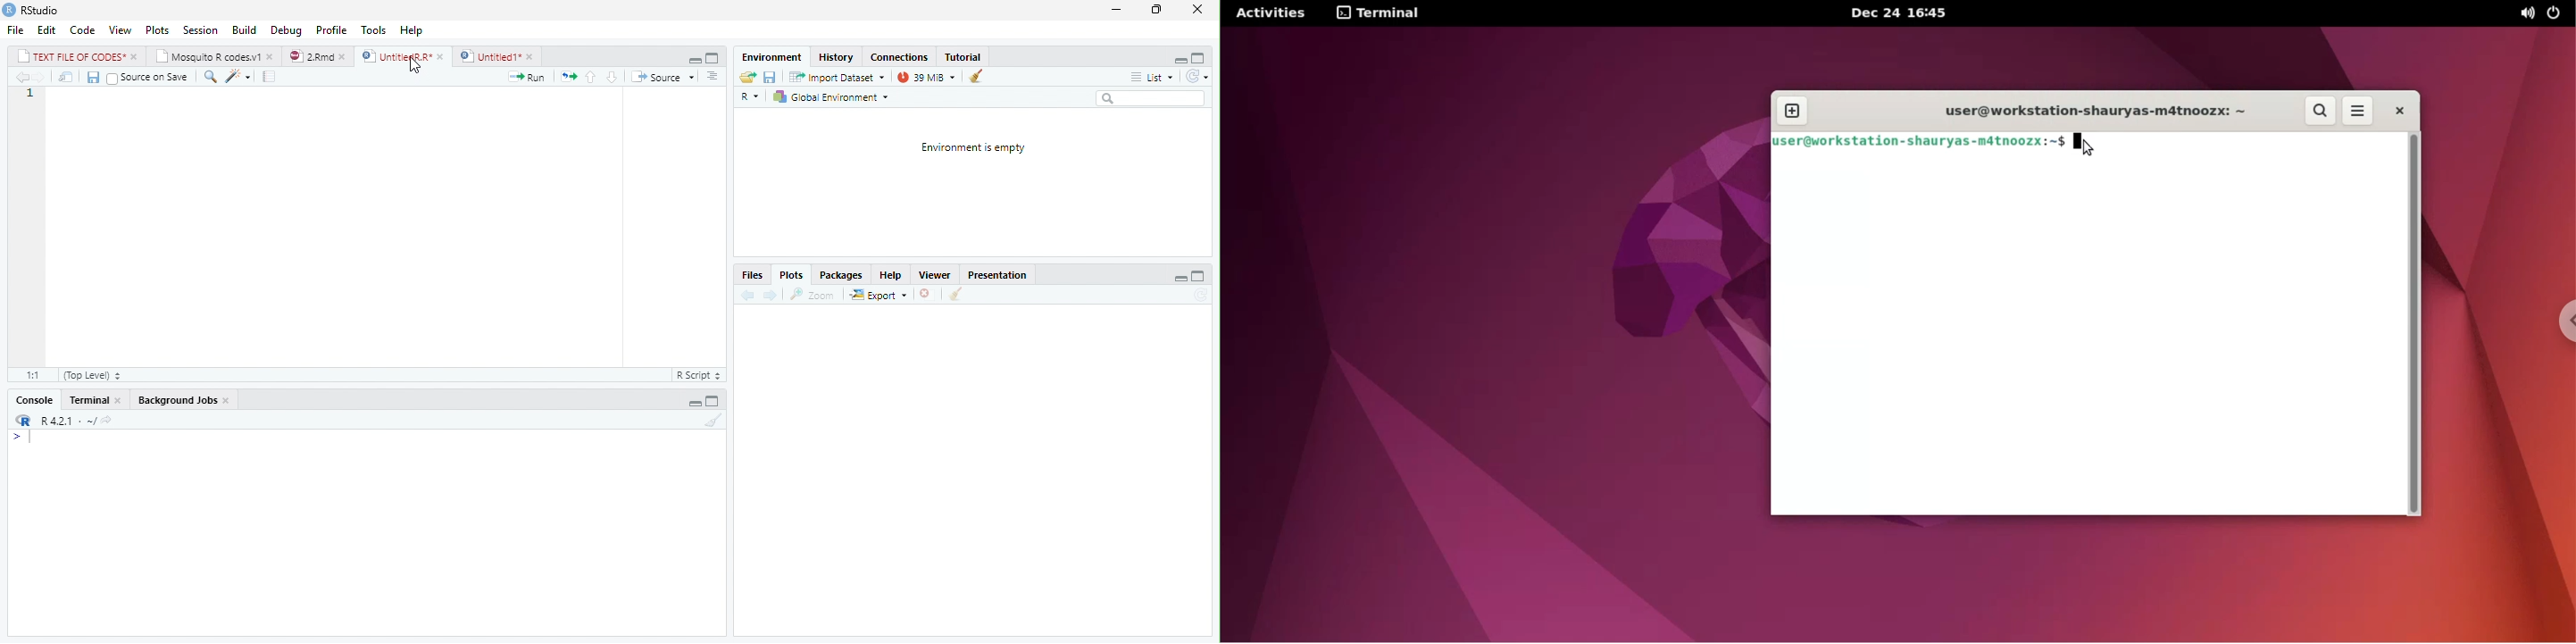 This screenshot has width=2576, height=644. What do you see at coordinates (565, 75) in the screenshot?
I see `Re-run` at bounding box center [565, 75].